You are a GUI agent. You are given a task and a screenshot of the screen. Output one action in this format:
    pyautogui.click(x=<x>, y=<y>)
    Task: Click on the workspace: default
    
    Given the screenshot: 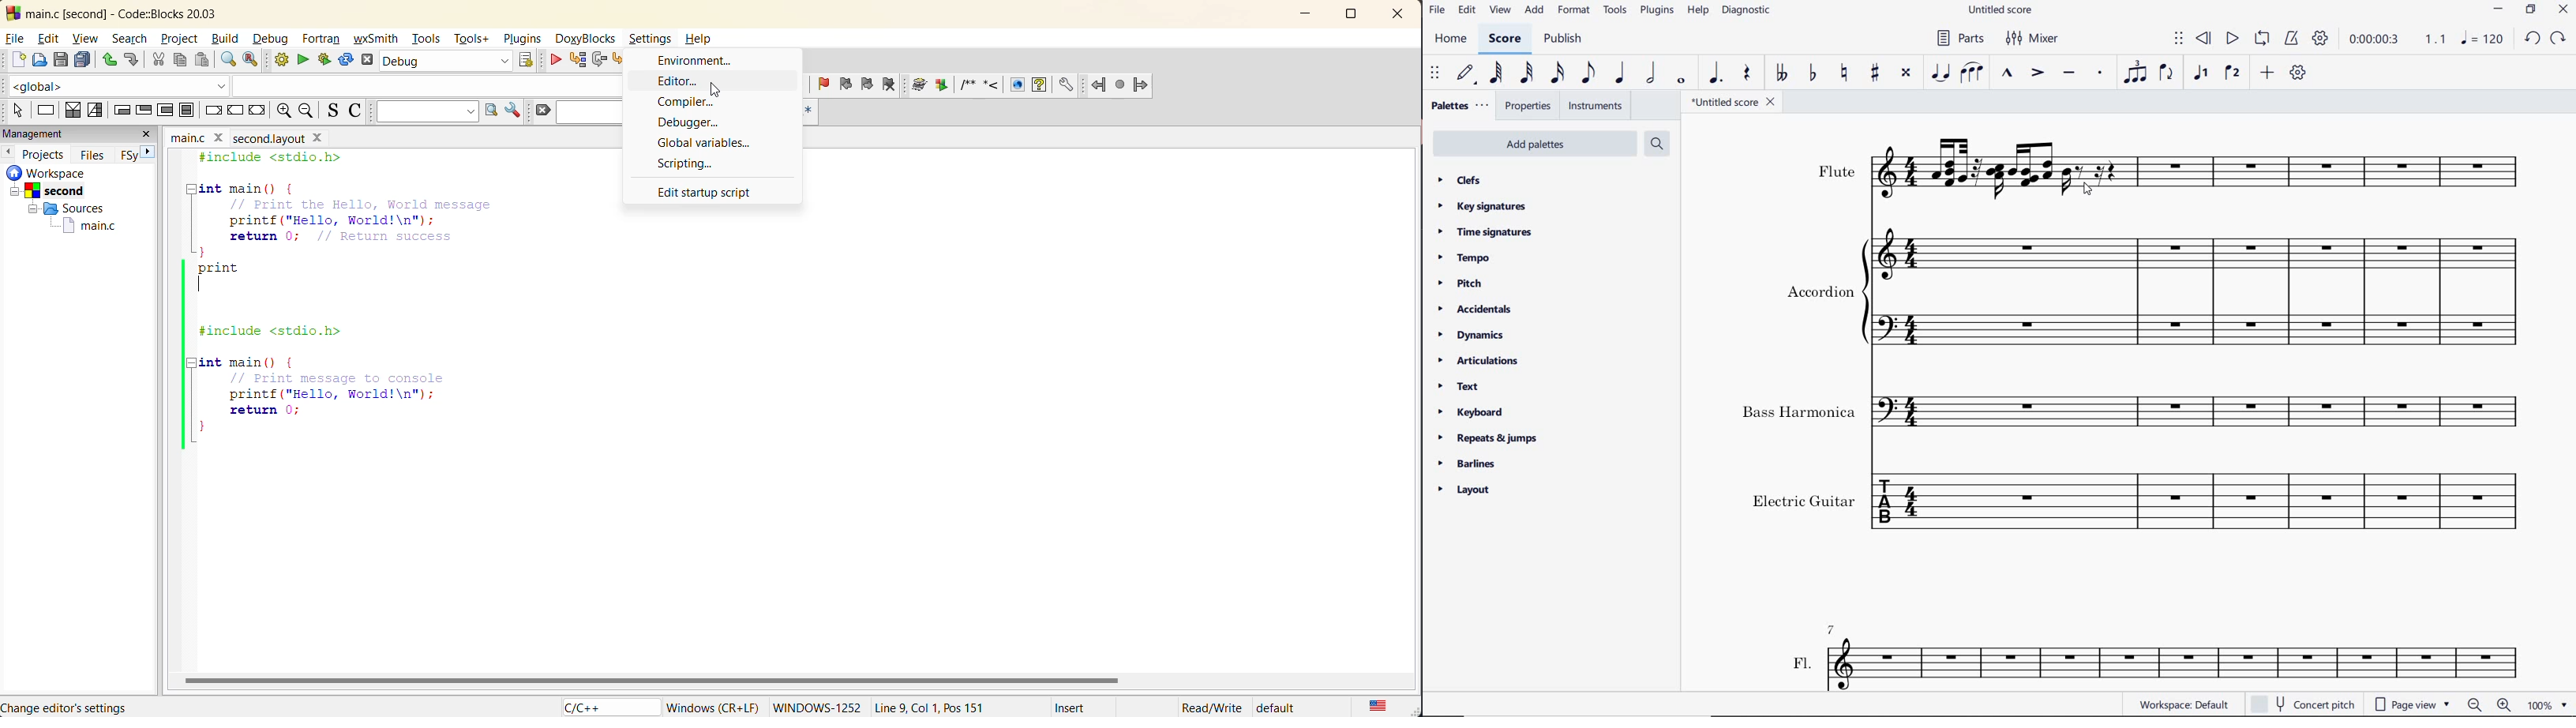 What is the action you would take?
    pyautogui.click(x=2181, y=704)
    